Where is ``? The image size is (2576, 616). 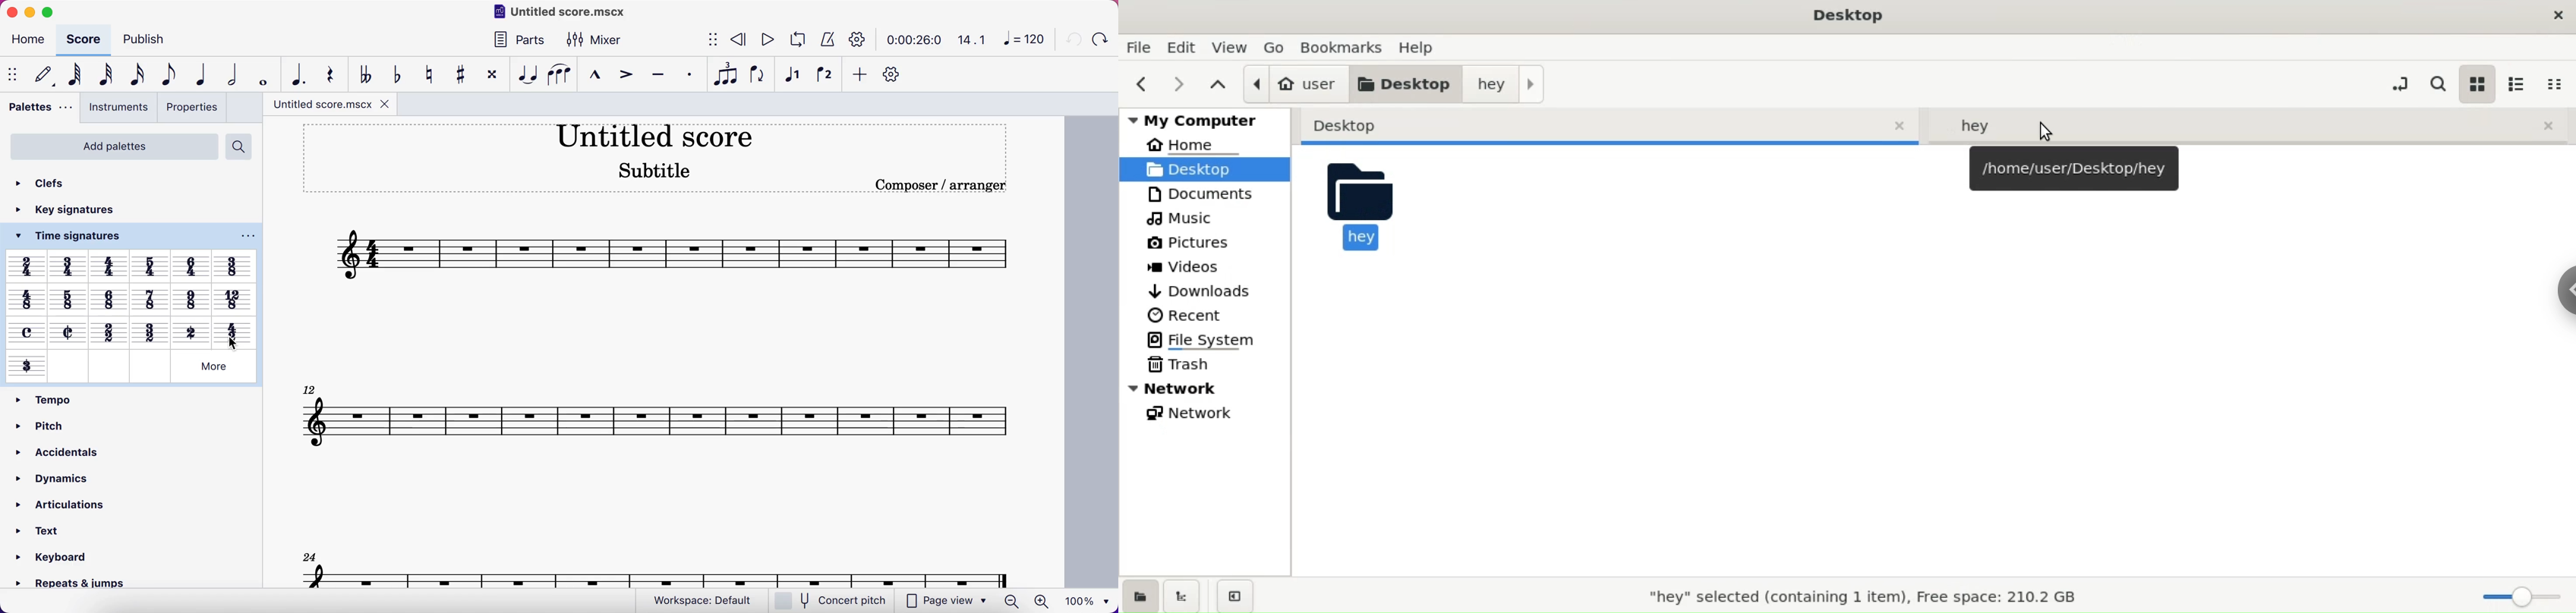
 is located at coordinates (149, 299).